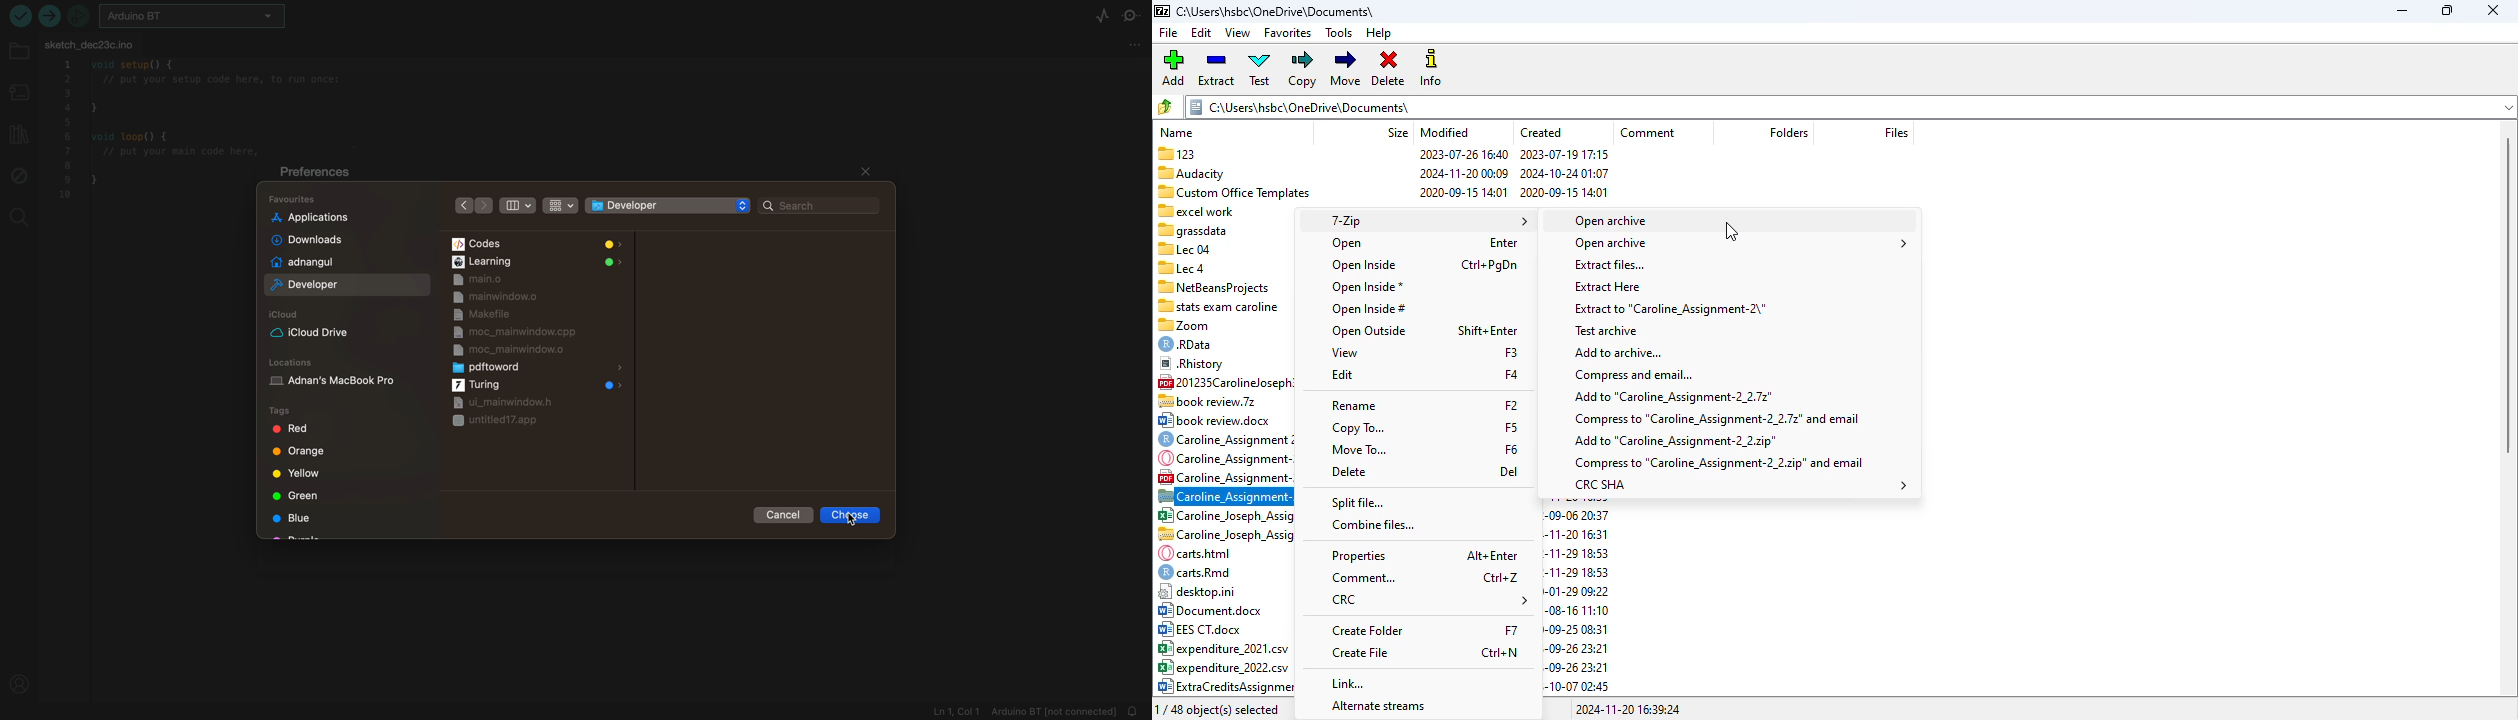 This screenshot has height=728, width=2520. What do you see at coordinates (1225, 534) in the screenshot?
I see `~~. Caroline Joseph Assign... 92731 2024-11-20 16:31 2024-11-20 16:31` at bounding box center [1225, 534].